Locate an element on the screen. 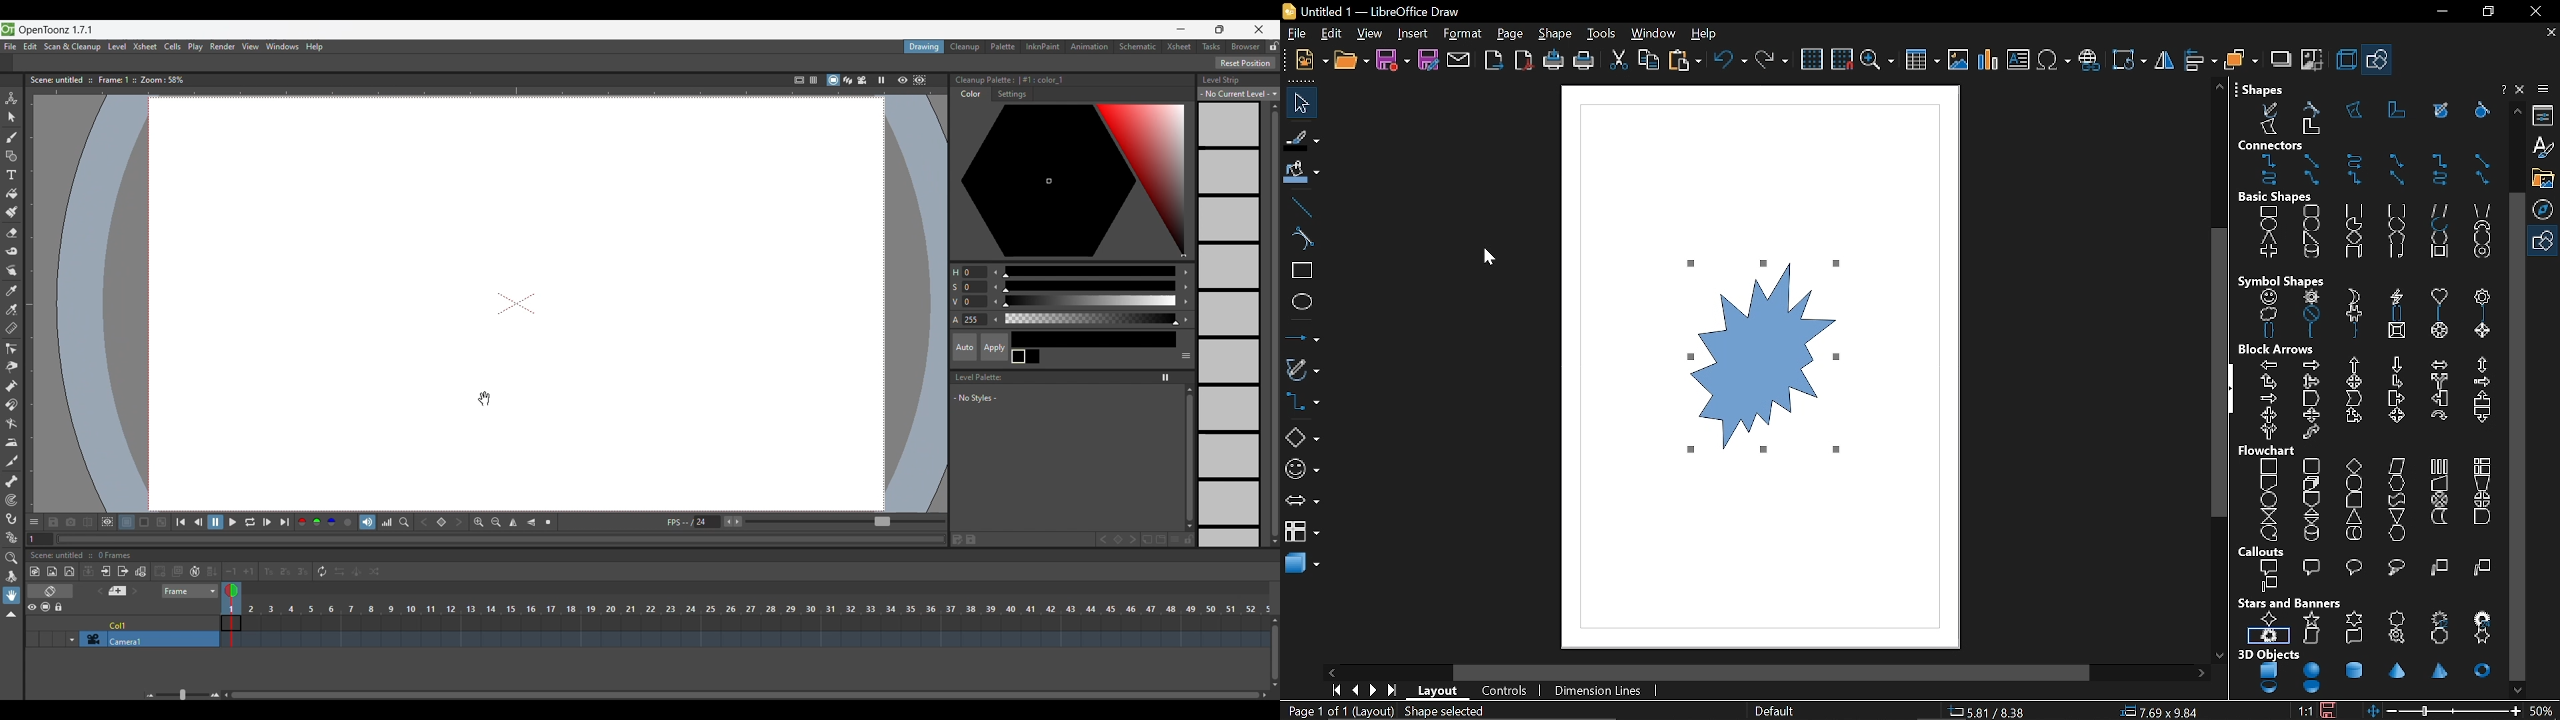 The width and height of the screenshot is (2576, 728). new is located at coordinates (1311, 61).